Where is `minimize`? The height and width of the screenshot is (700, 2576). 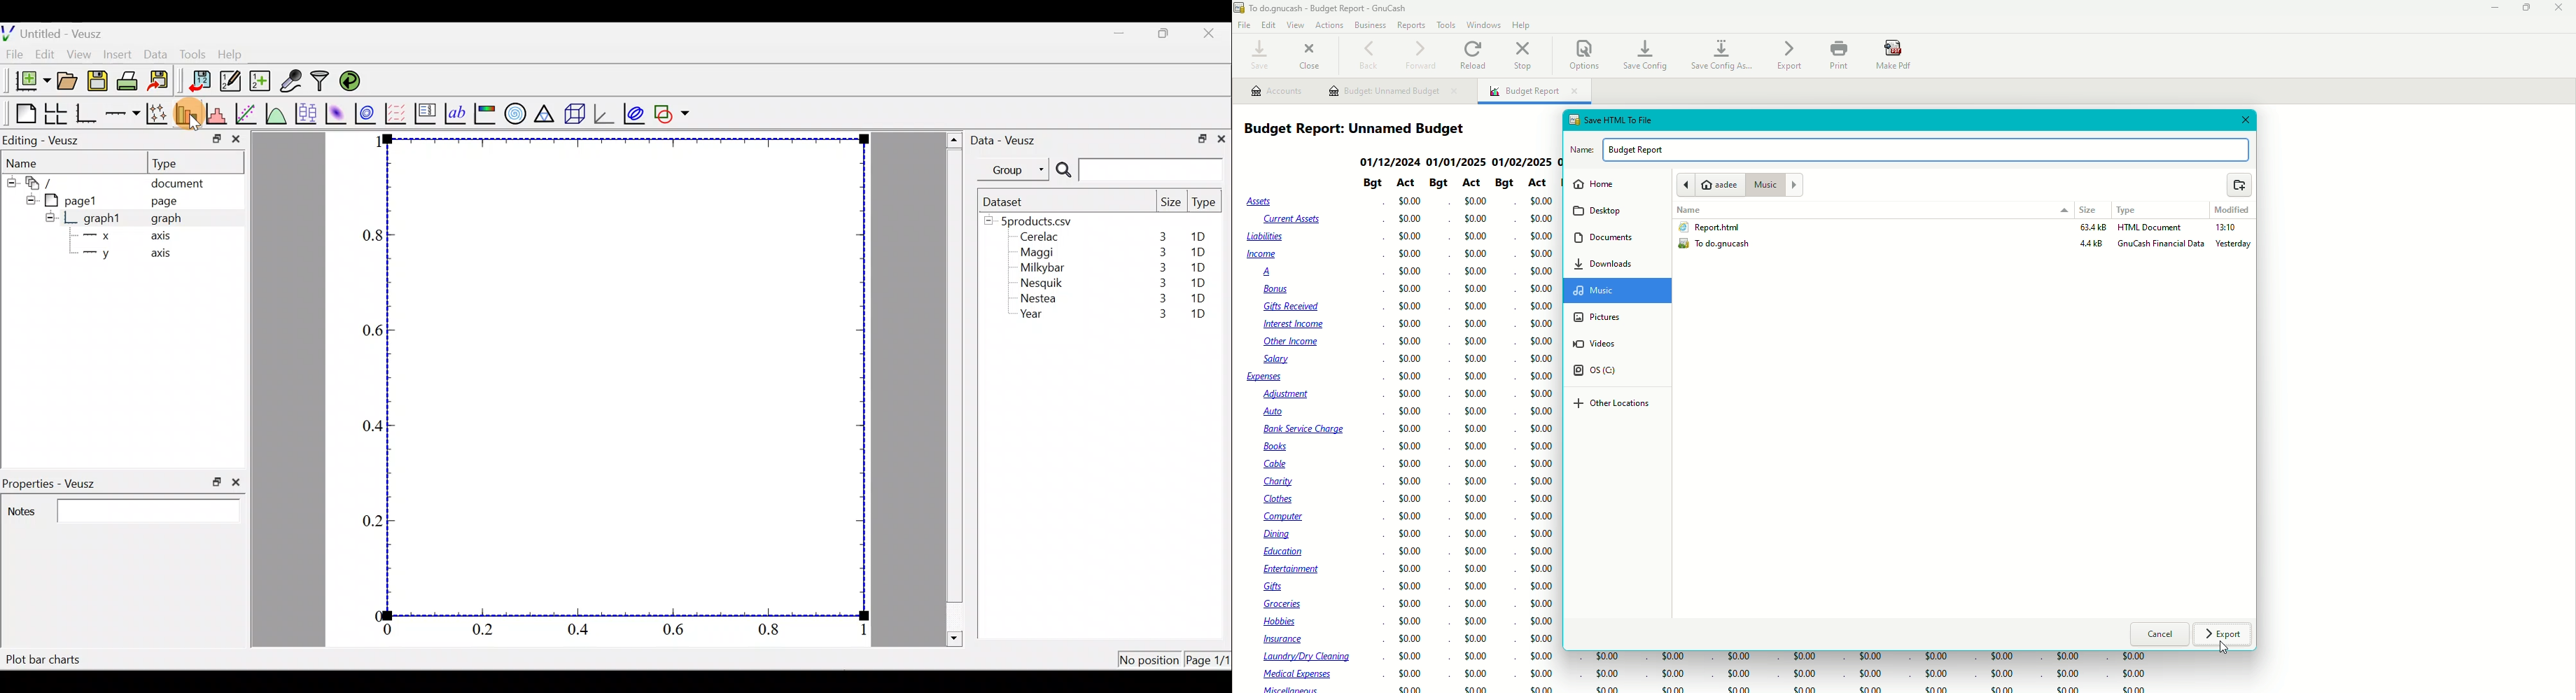
minimize is located at coordinates (216, 138).